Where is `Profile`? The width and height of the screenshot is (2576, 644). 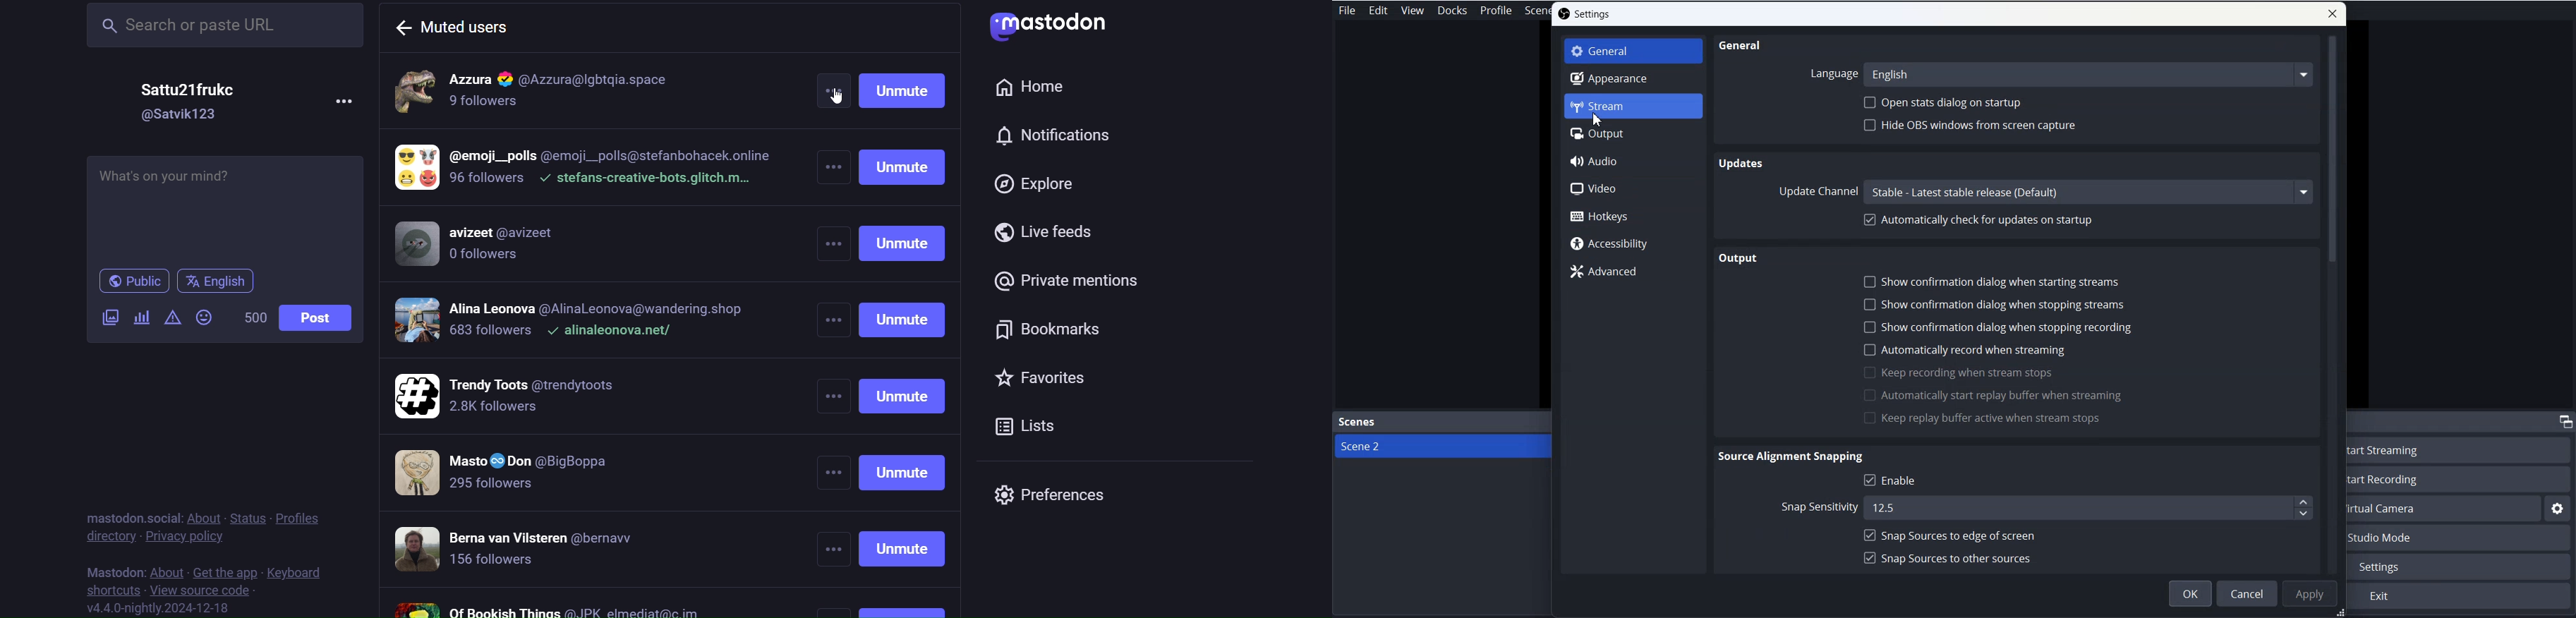
Profile is located at coordinates (1497, 10).